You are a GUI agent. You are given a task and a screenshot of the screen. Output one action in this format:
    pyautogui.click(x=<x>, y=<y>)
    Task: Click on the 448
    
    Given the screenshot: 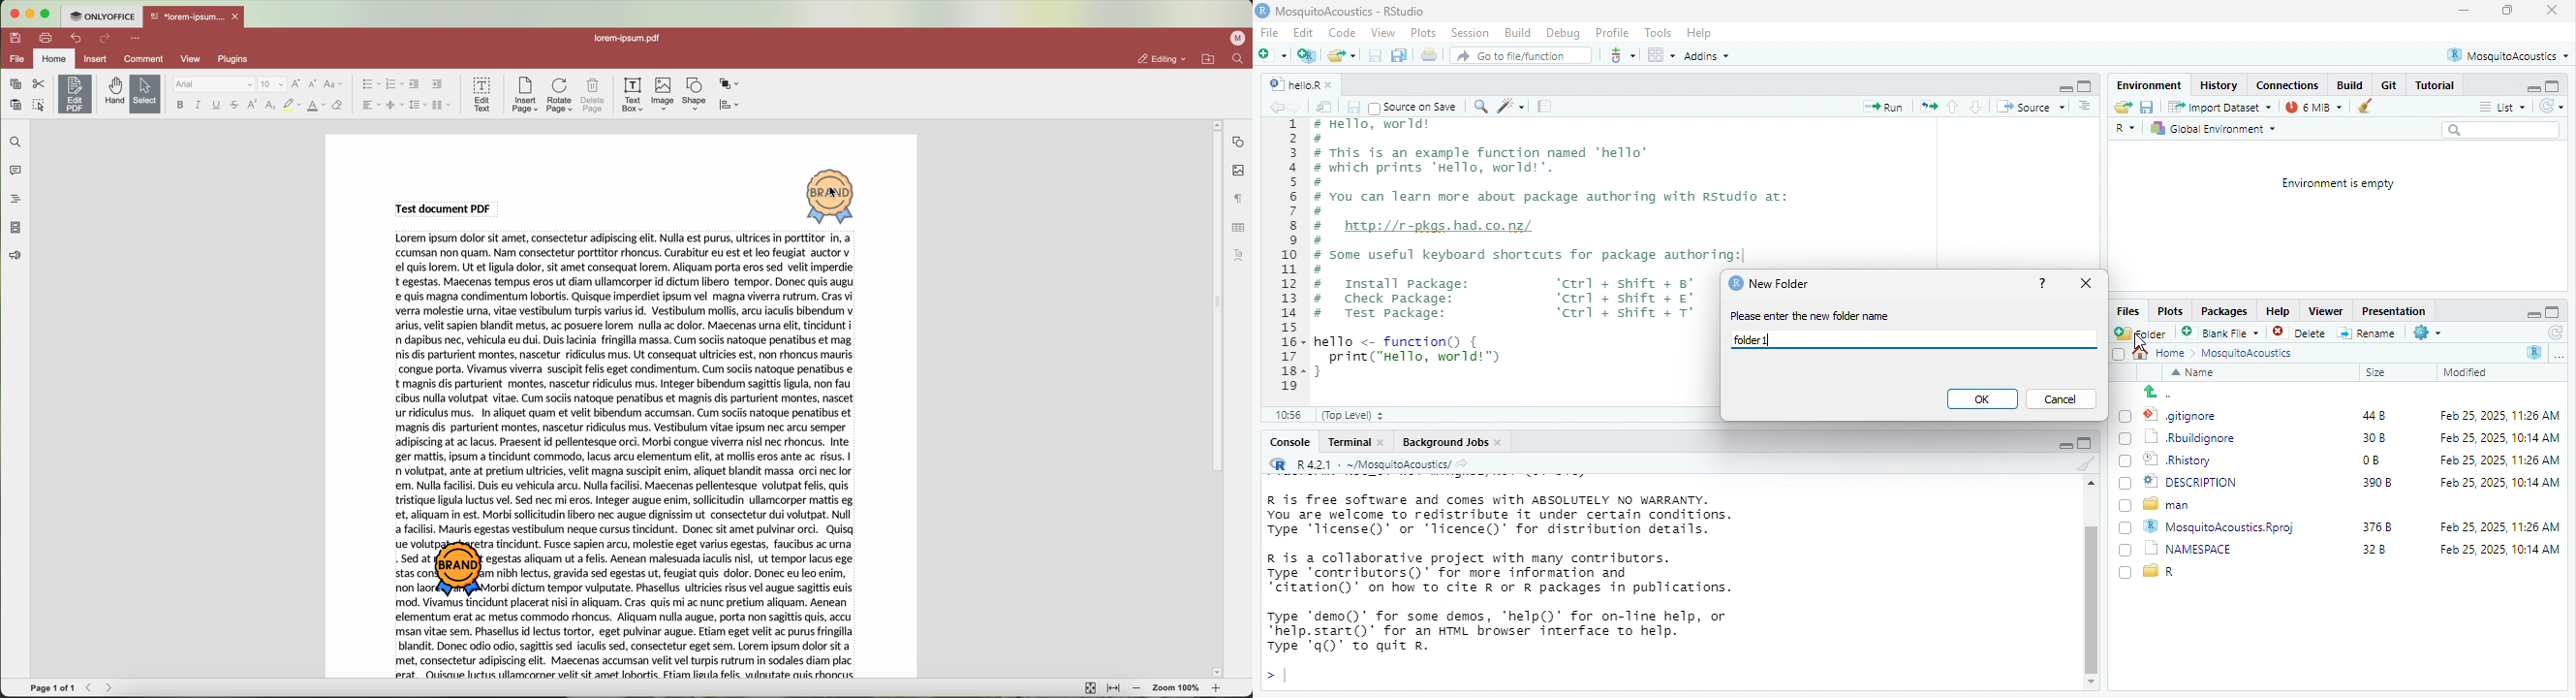 What is the action you would take?
    pyautogui.click(x=2368, y=415)
    